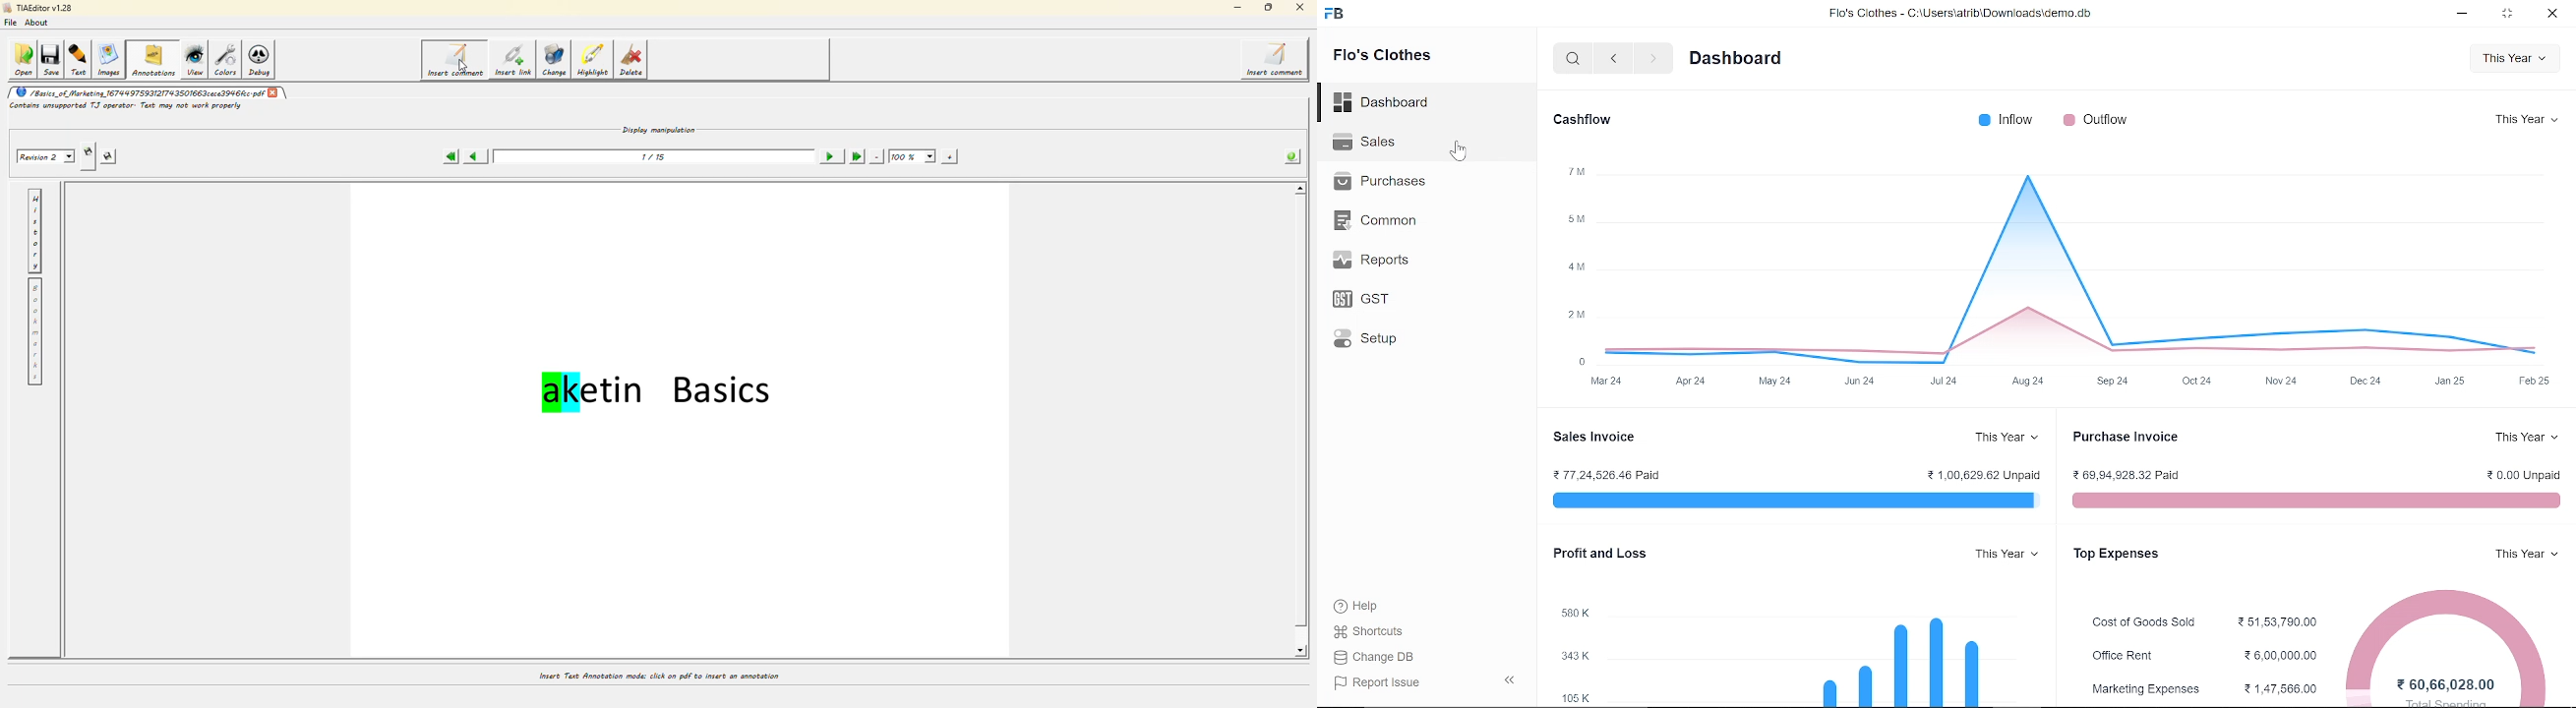 The width and height of the screenshot is (2576, 728). I want to click on Shortcuts, so click(1370, 632).